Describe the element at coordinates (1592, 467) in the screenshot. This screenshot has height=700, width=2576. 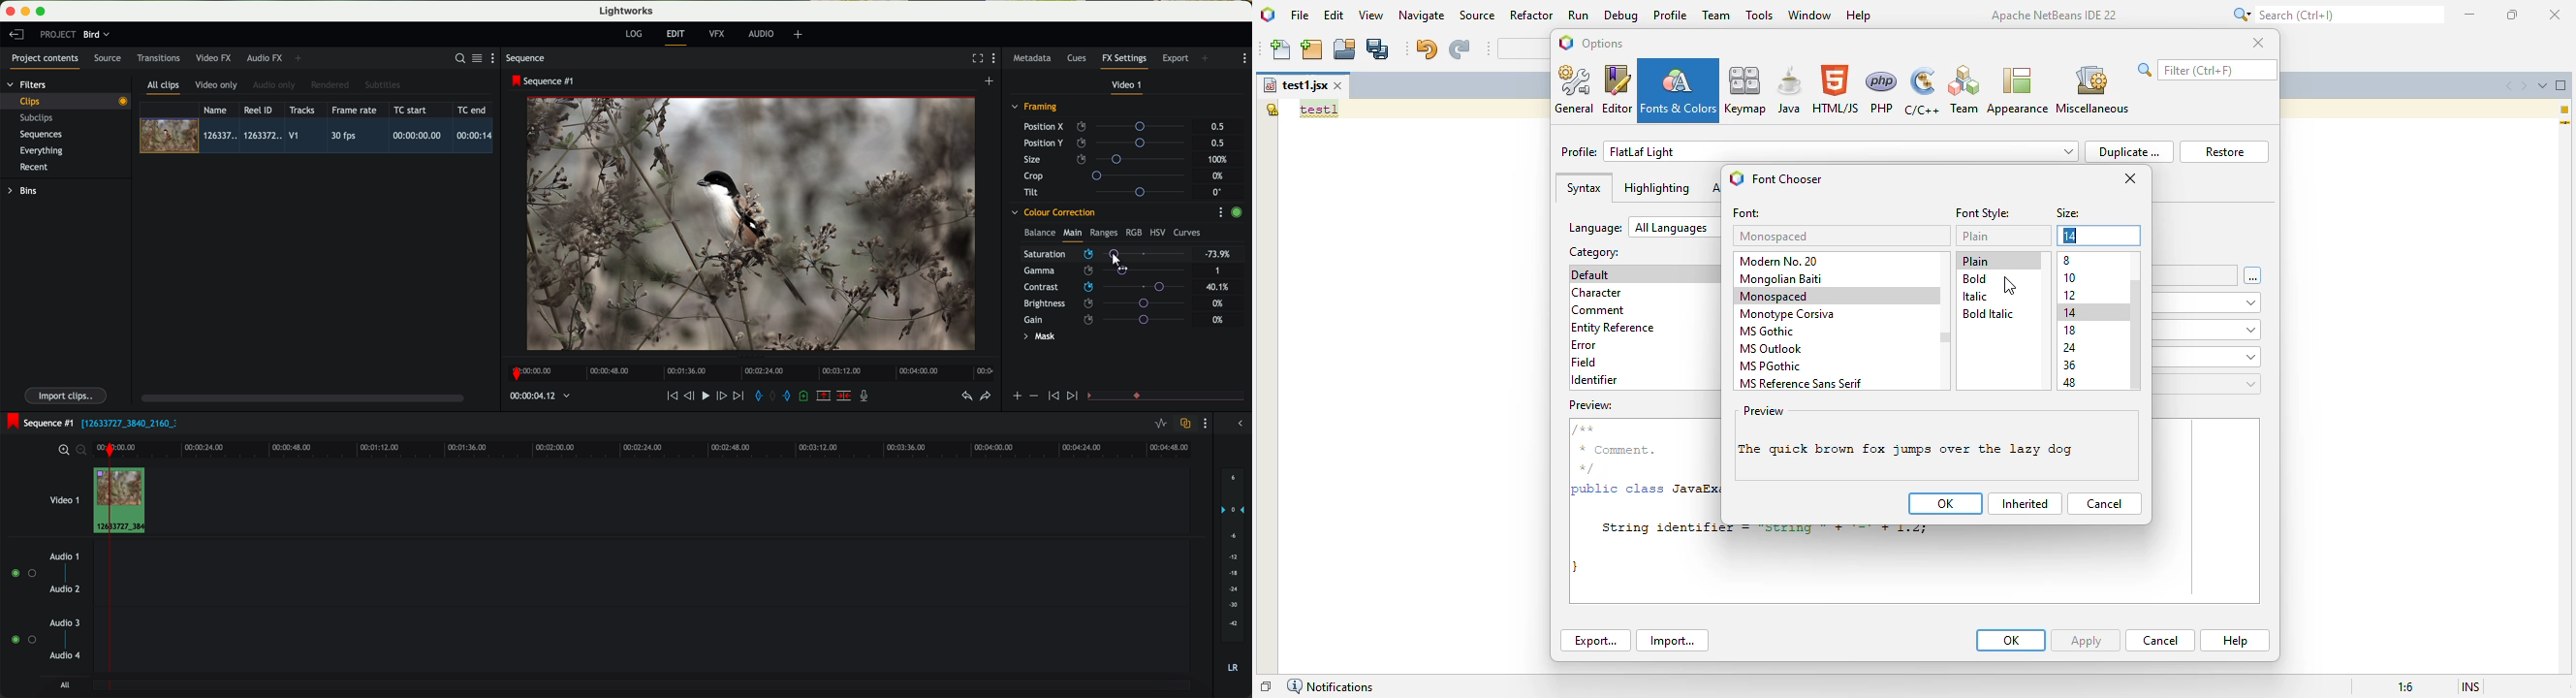
I see `*/` at that location.